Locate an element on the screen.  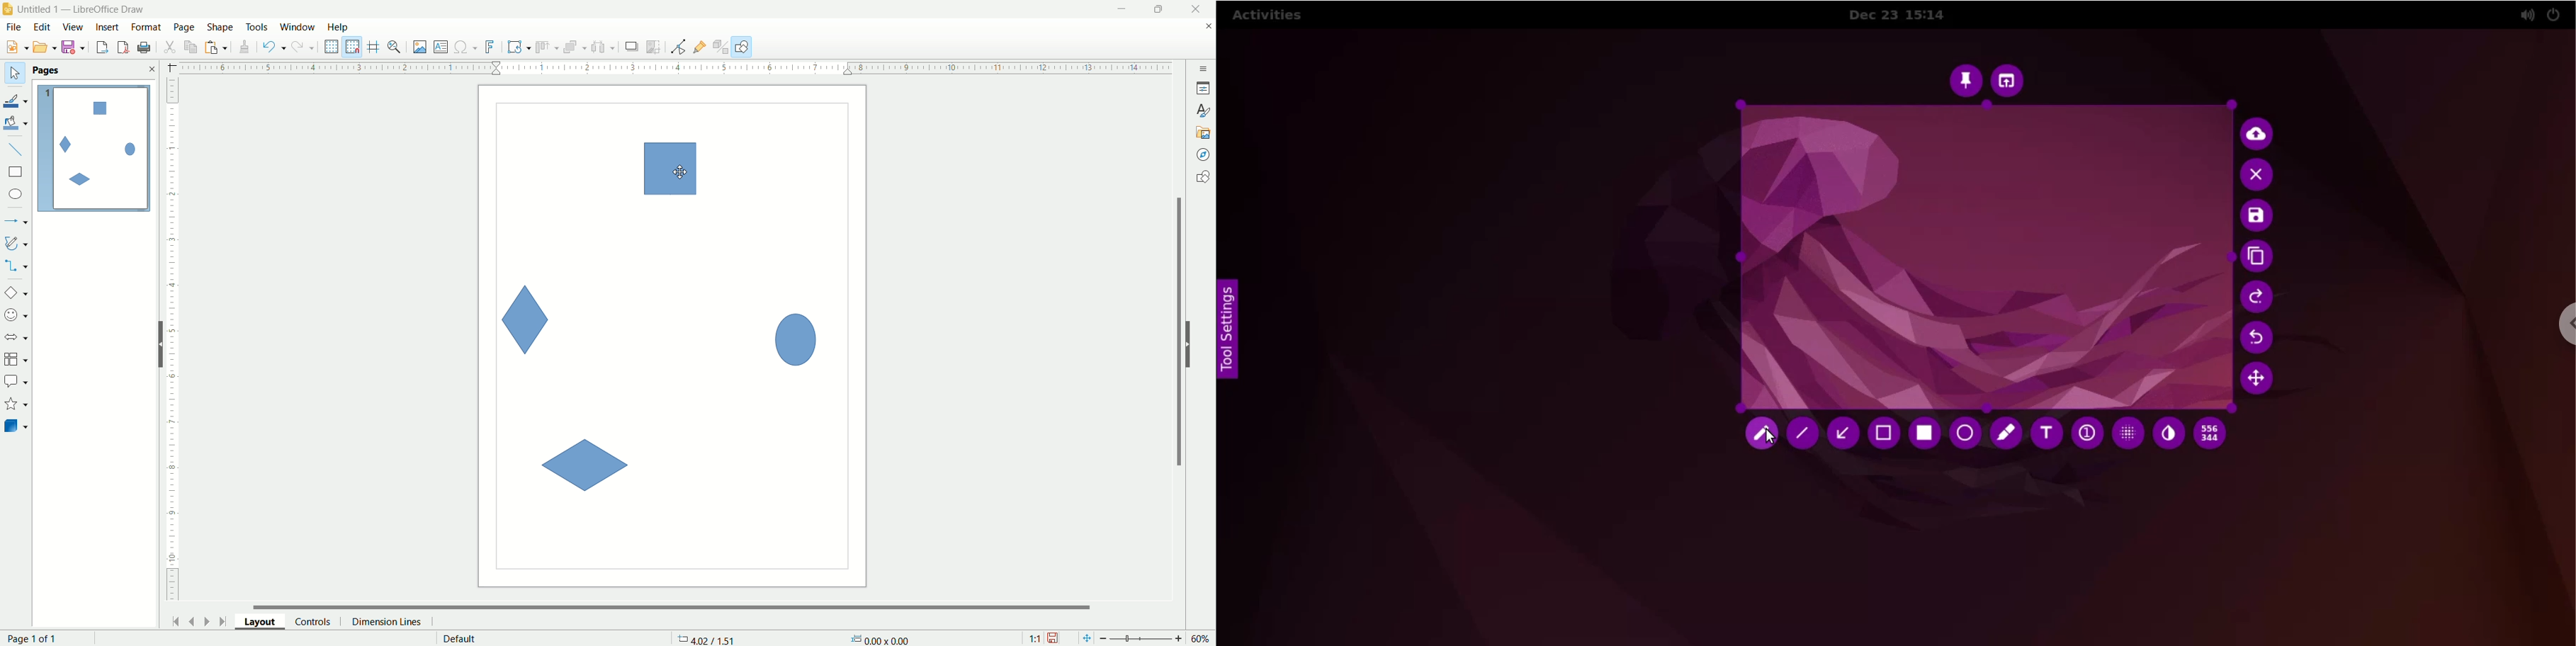
file is located at coordinates (16, 27).